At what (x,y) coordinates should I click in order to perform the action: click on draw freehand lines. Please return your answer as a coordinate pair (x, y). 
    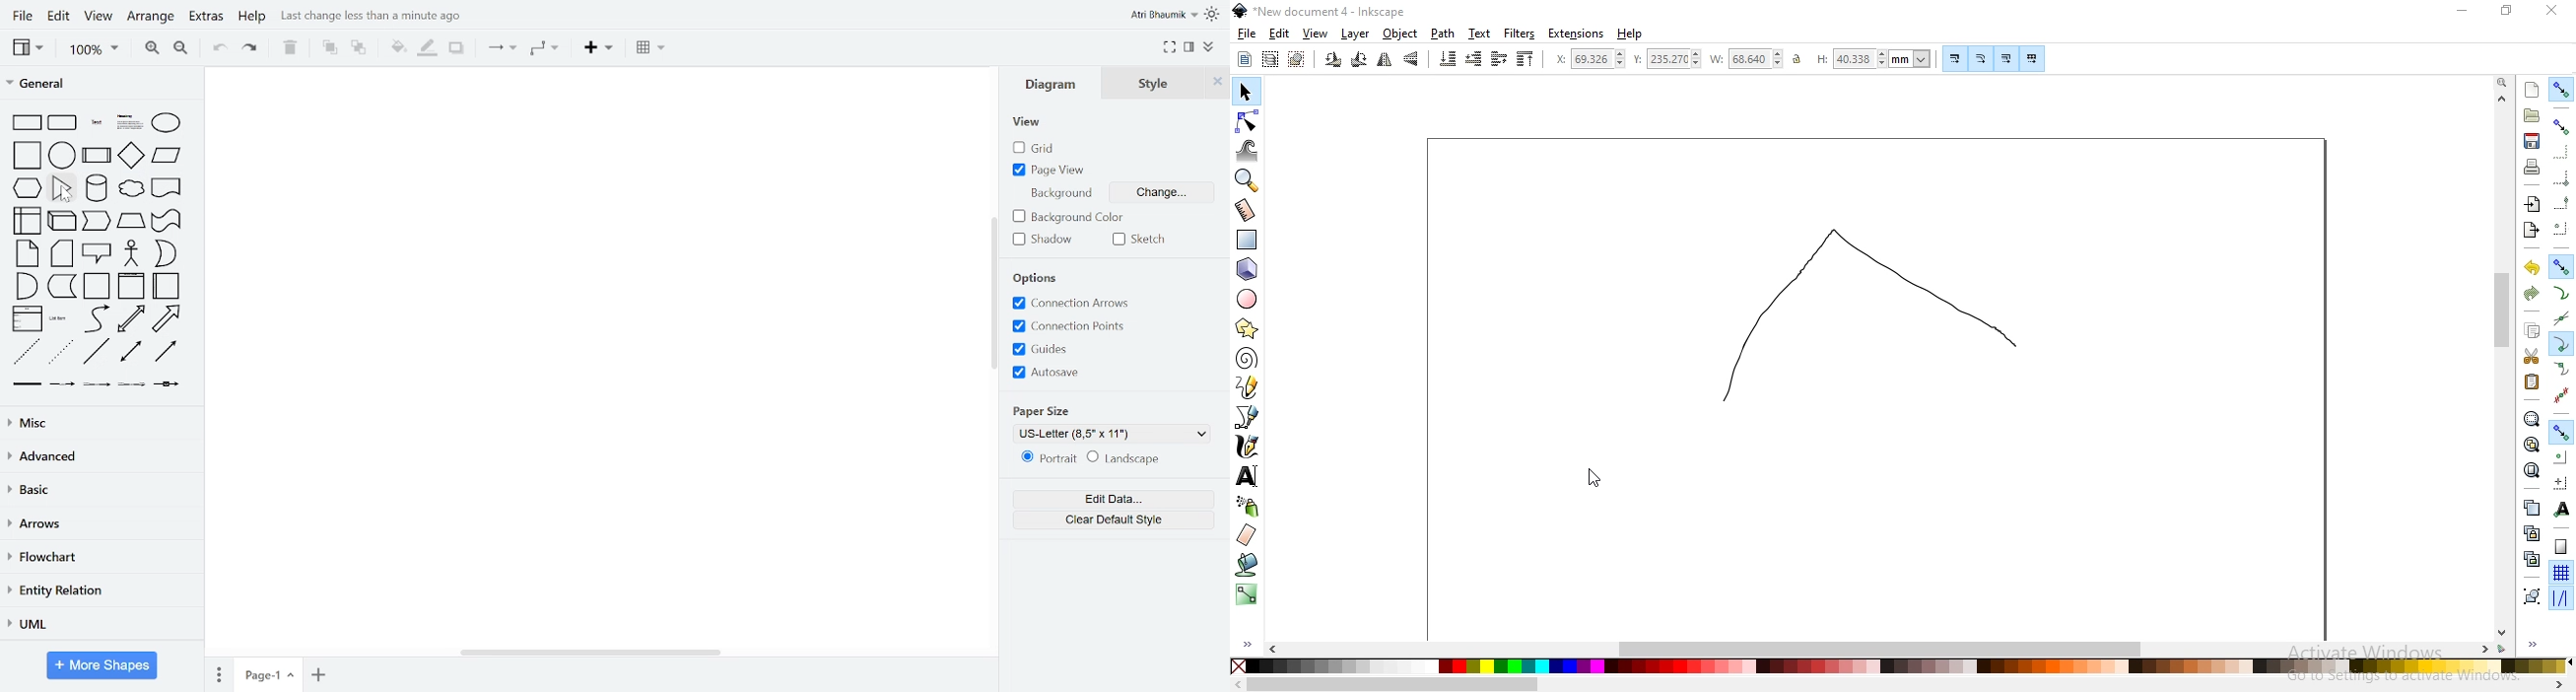
    Looking at the image, I should click on (1248, 386).